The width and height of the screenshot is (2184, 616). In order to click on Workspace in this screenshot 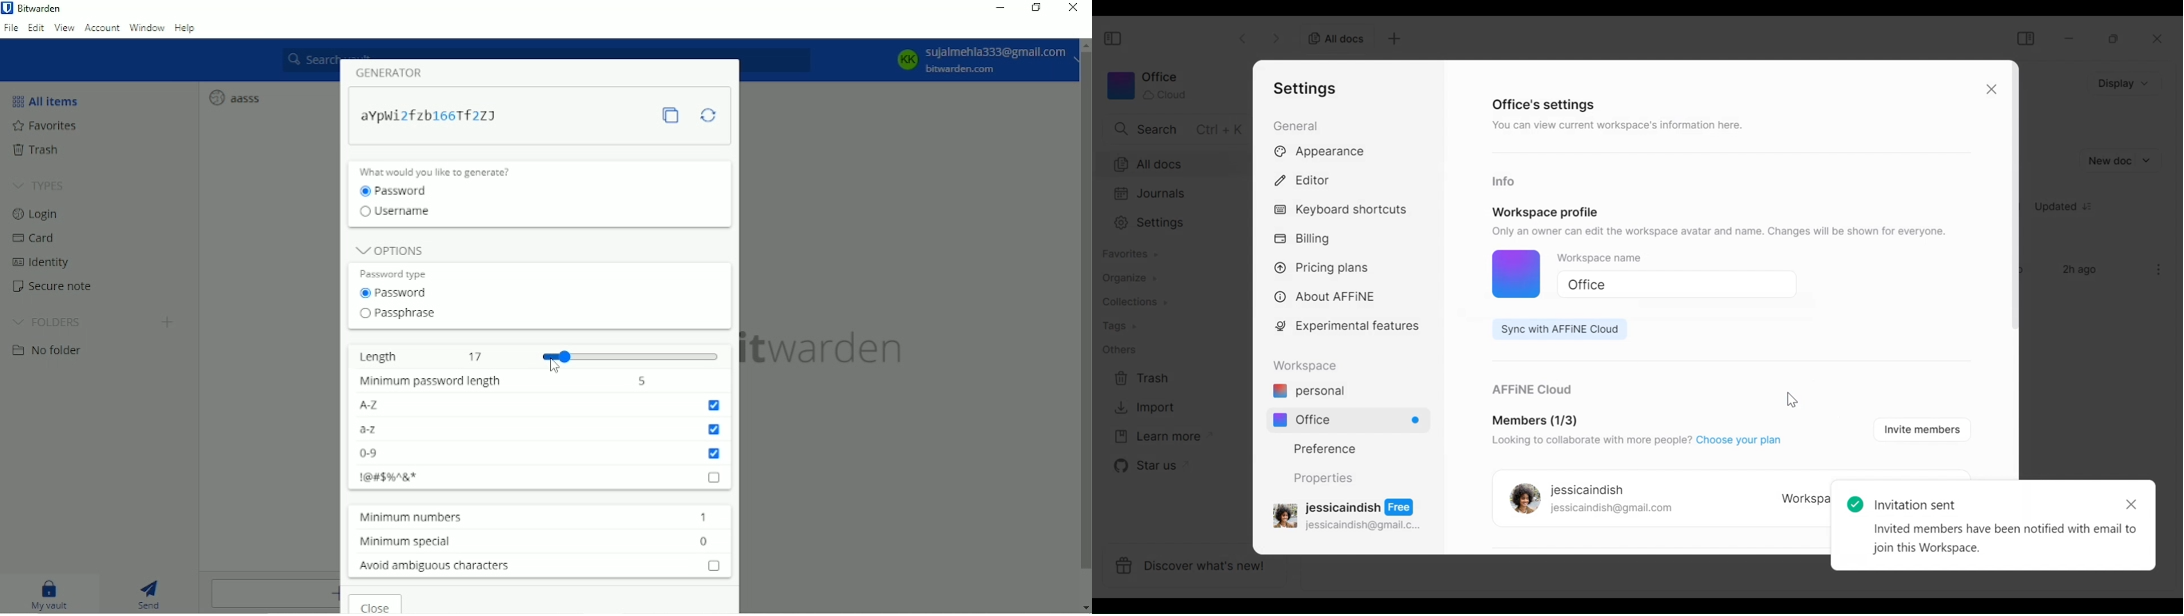, I will do `click(1309, 366)`.